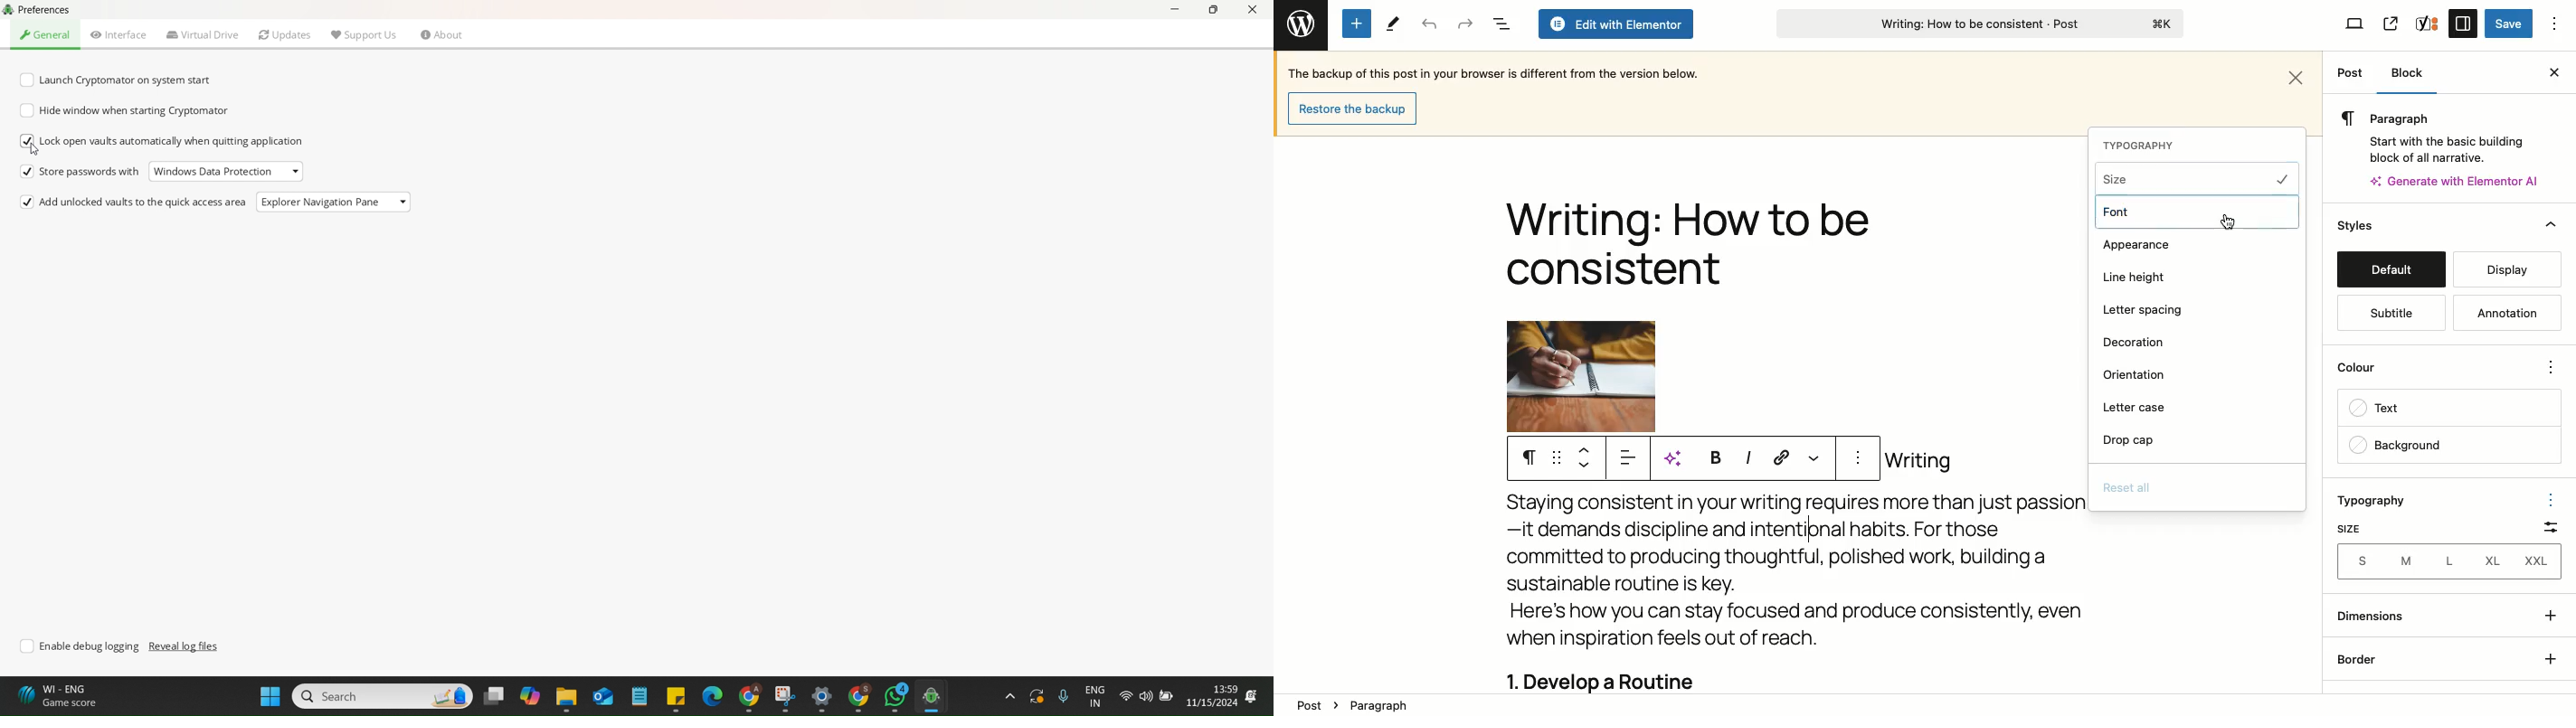 This screenshot has height=728, width=2576. I want to click on Edit with elementor, so click(1615, 24).